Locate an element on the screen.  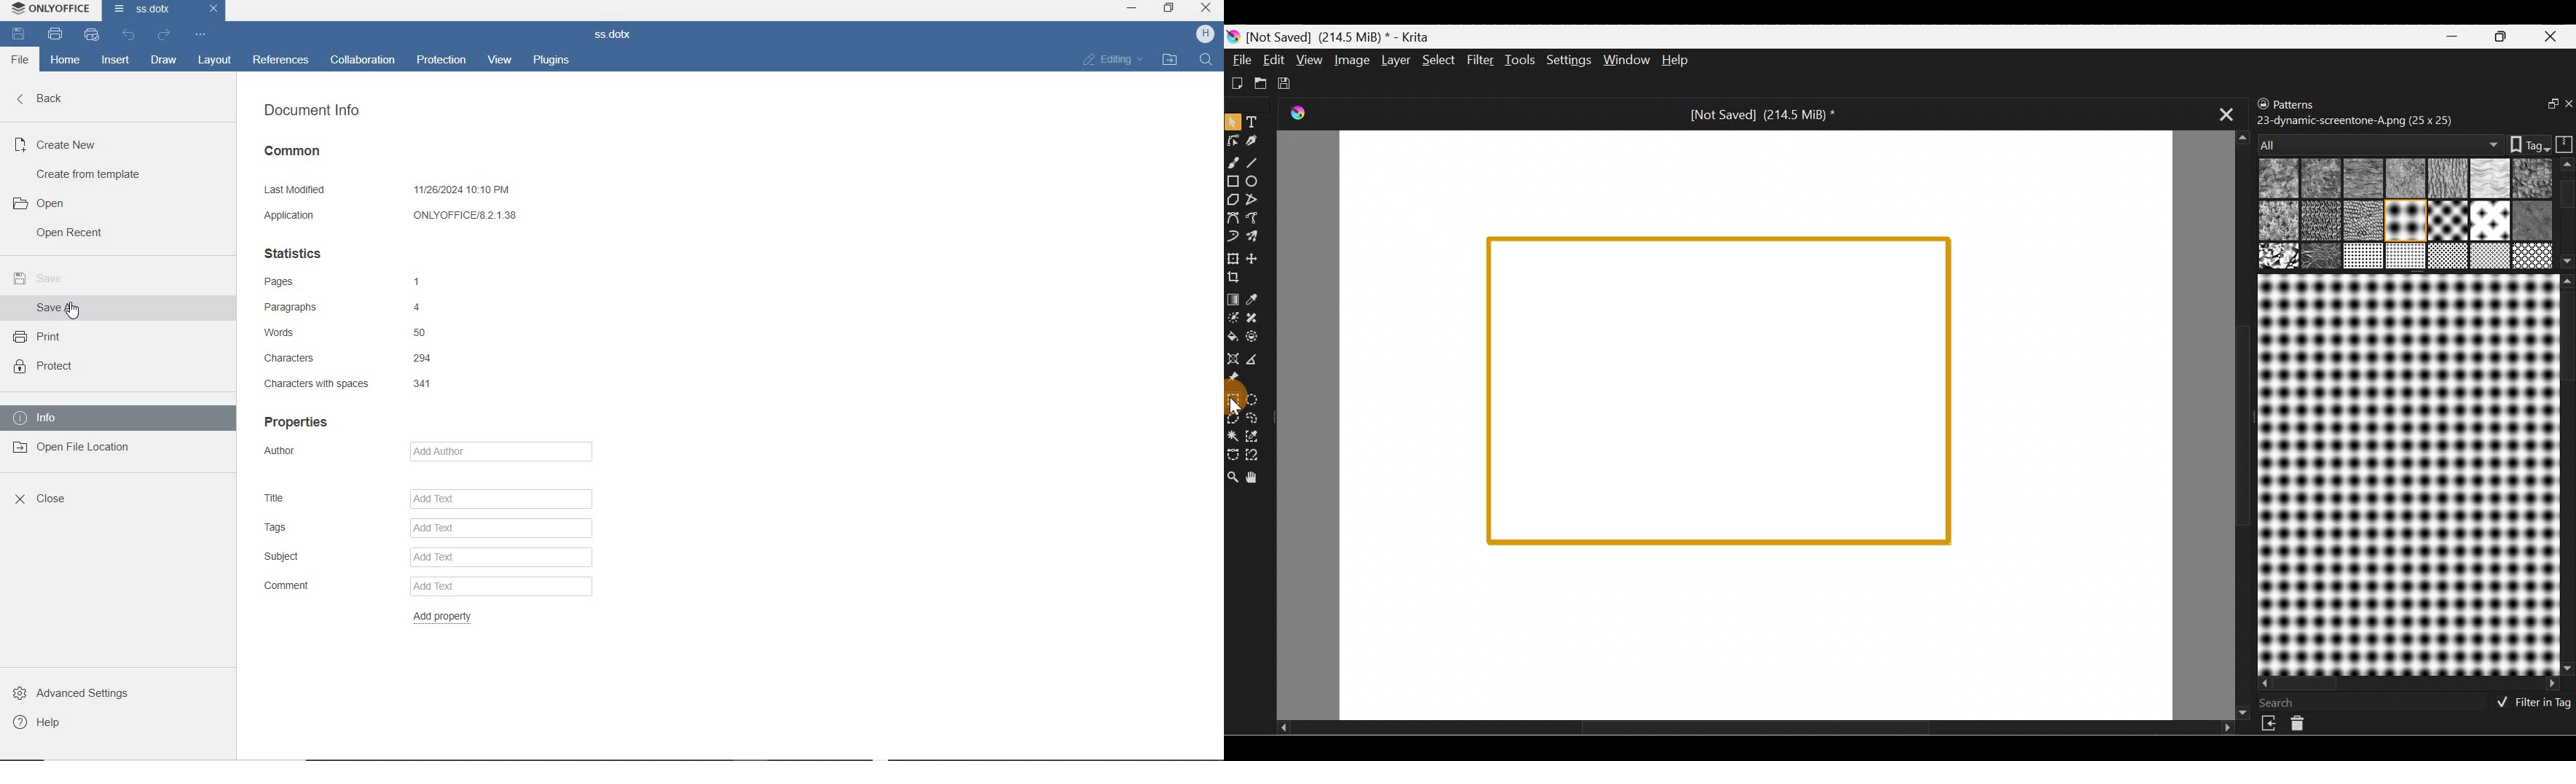
WORDS is located at coordinates (345, 333).